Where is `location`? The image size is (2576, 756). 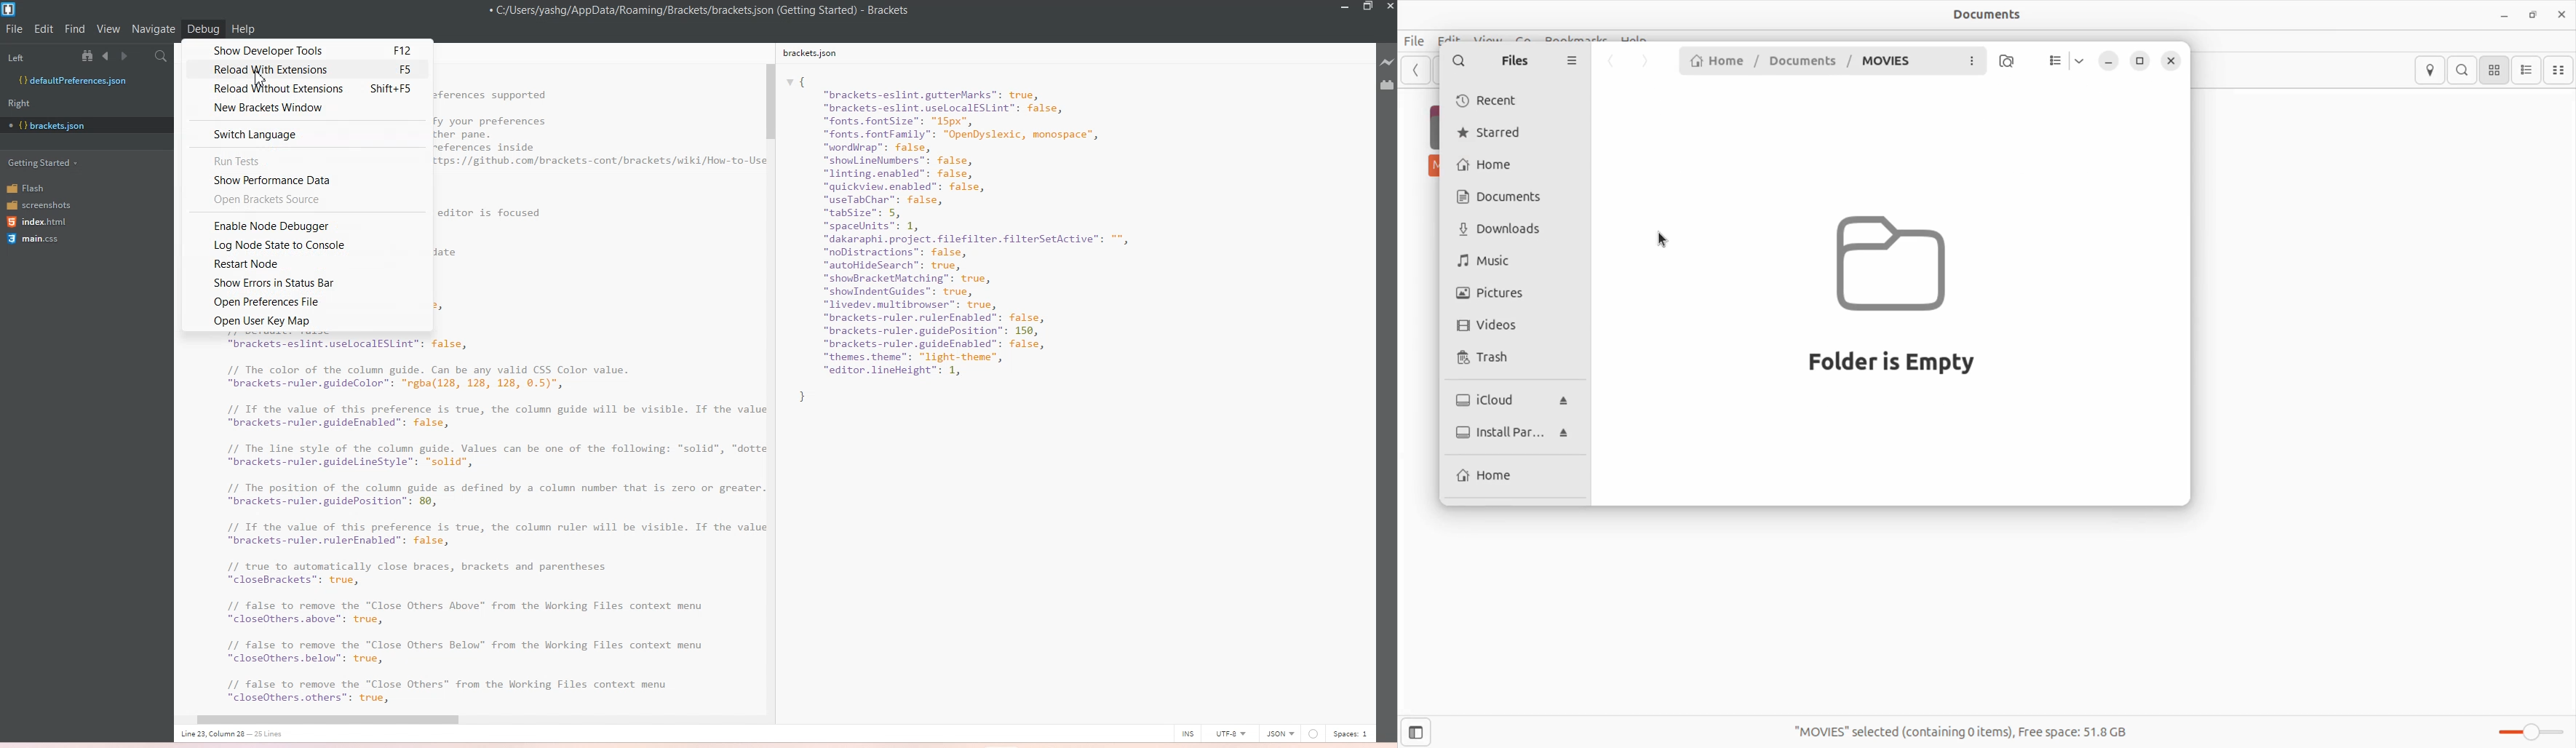
location is located at coordinates (2429, 70).